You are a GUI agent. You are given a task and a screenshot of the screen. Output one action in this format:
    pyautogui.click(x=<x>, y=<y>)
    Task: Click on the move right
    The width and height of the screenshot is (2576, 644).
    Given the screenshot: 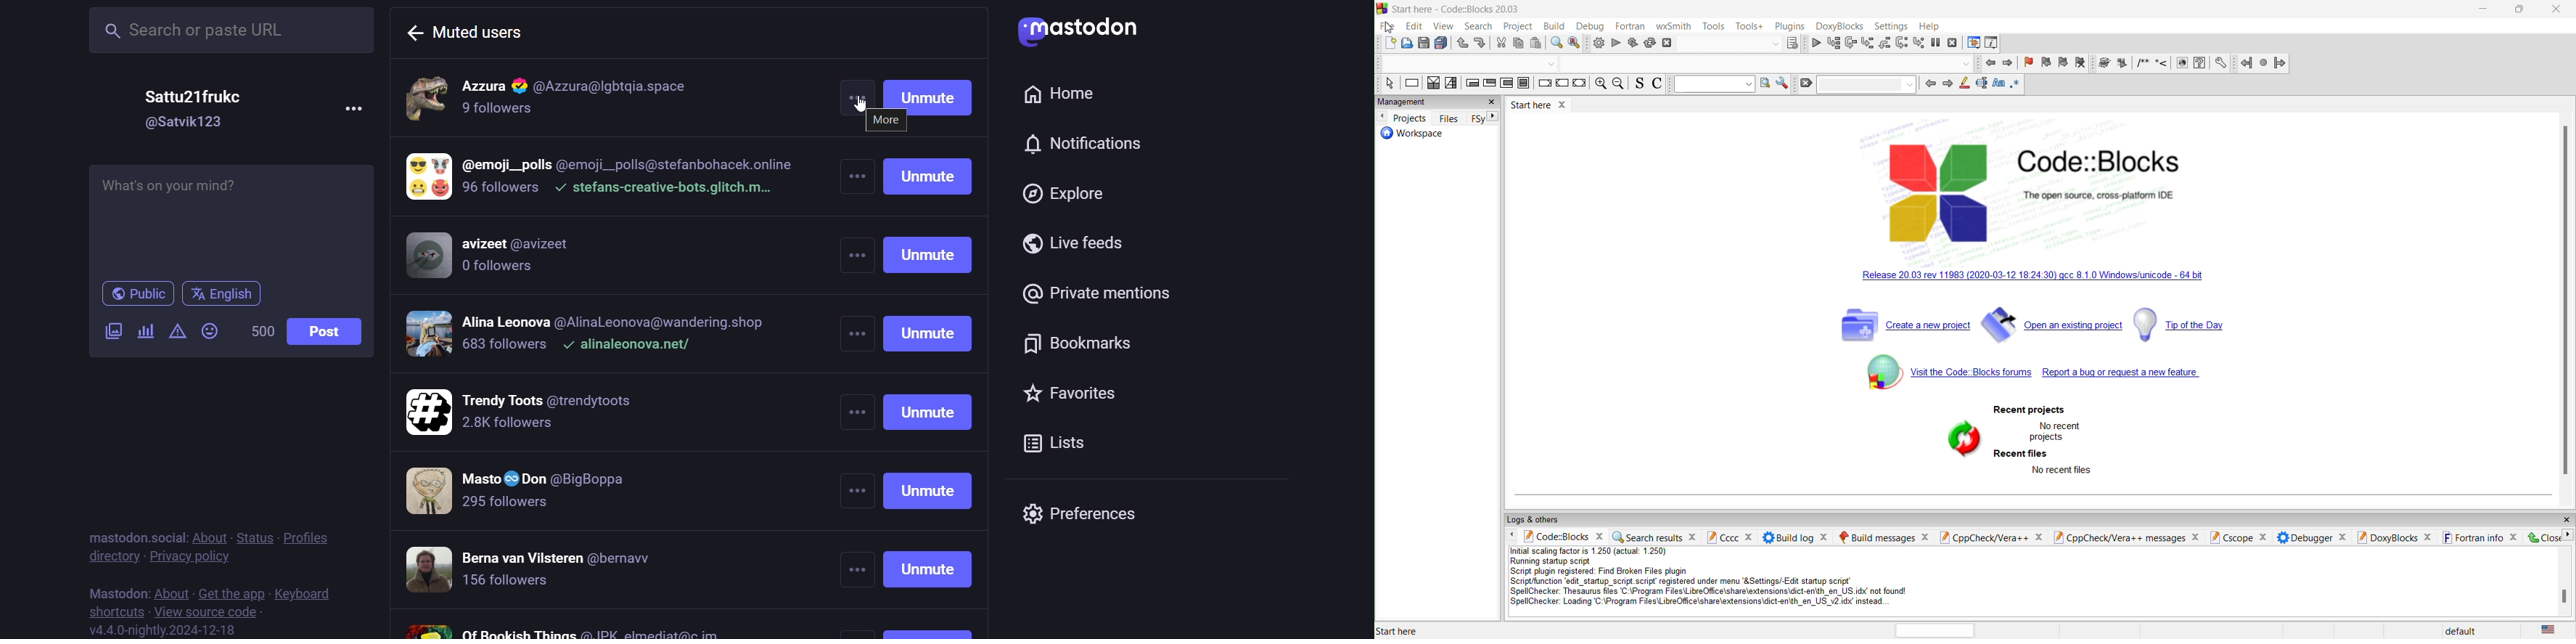 What is the action you would take?
    pyautogui.click(x=1496, y=117)
    